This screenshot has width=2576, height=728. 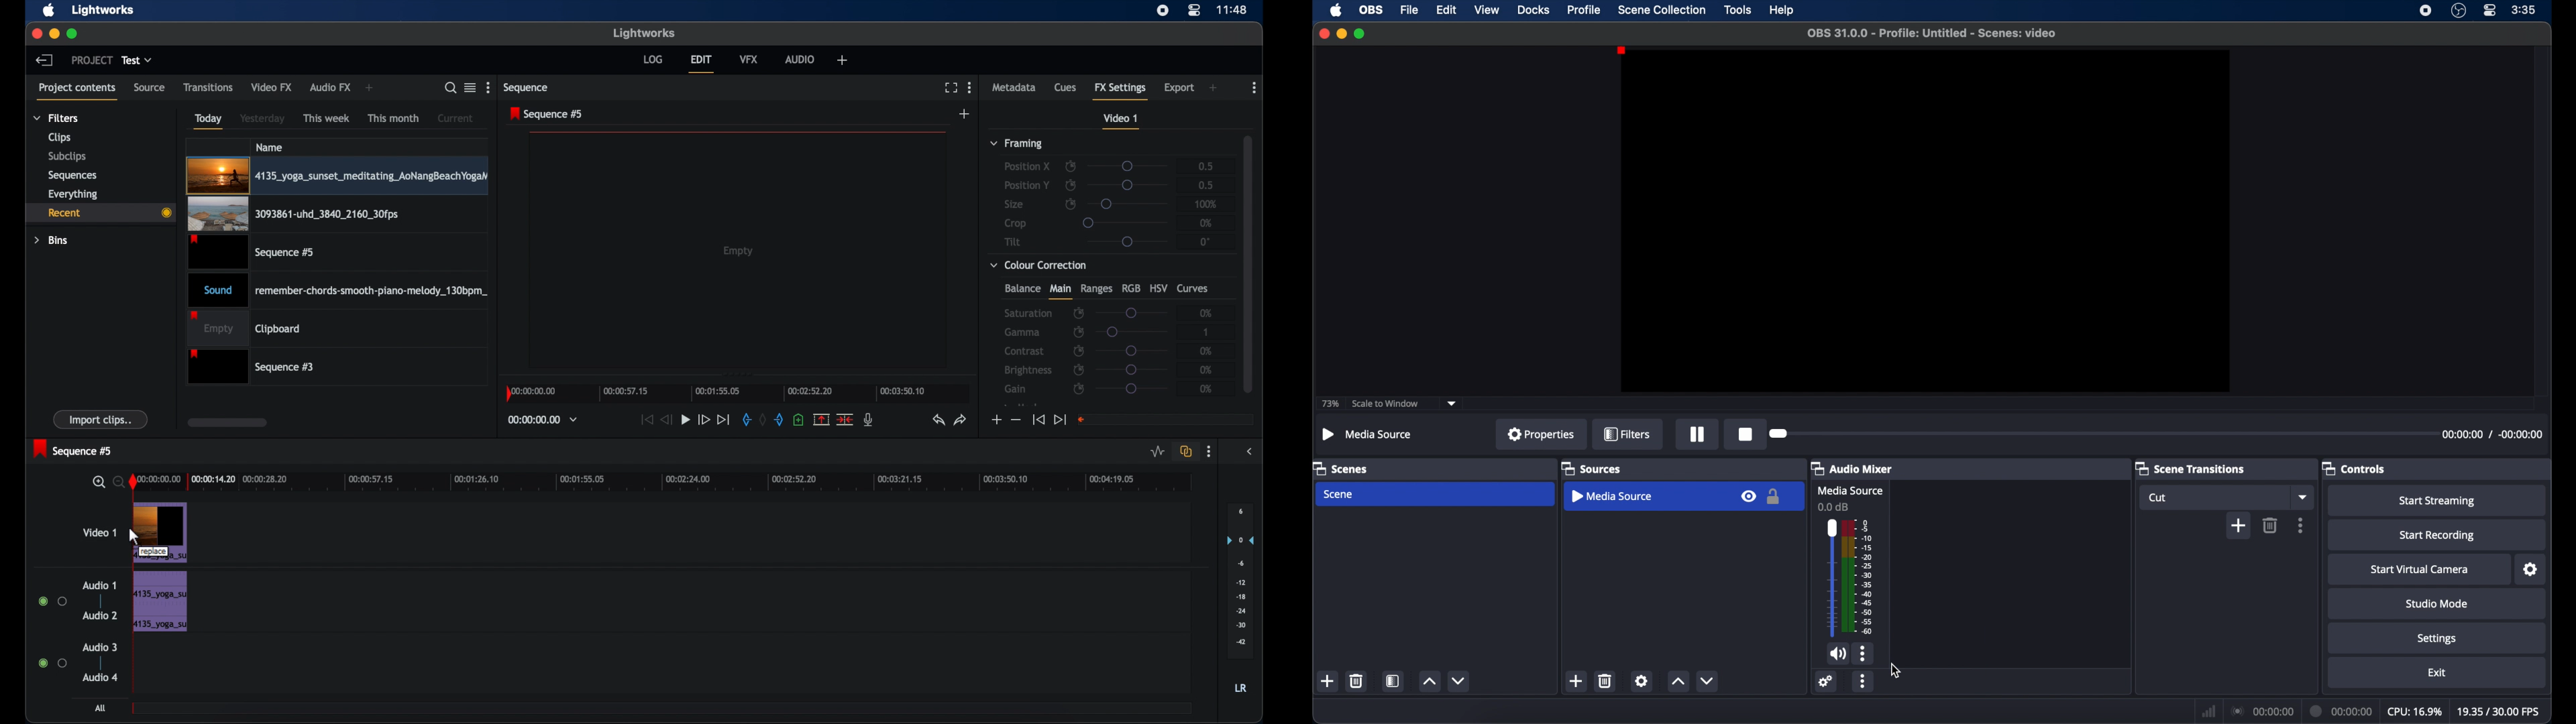 What do you see at coordinates (1205, 185) in the screenshot?
I see `0.5` at bounding box center [1205, 185].